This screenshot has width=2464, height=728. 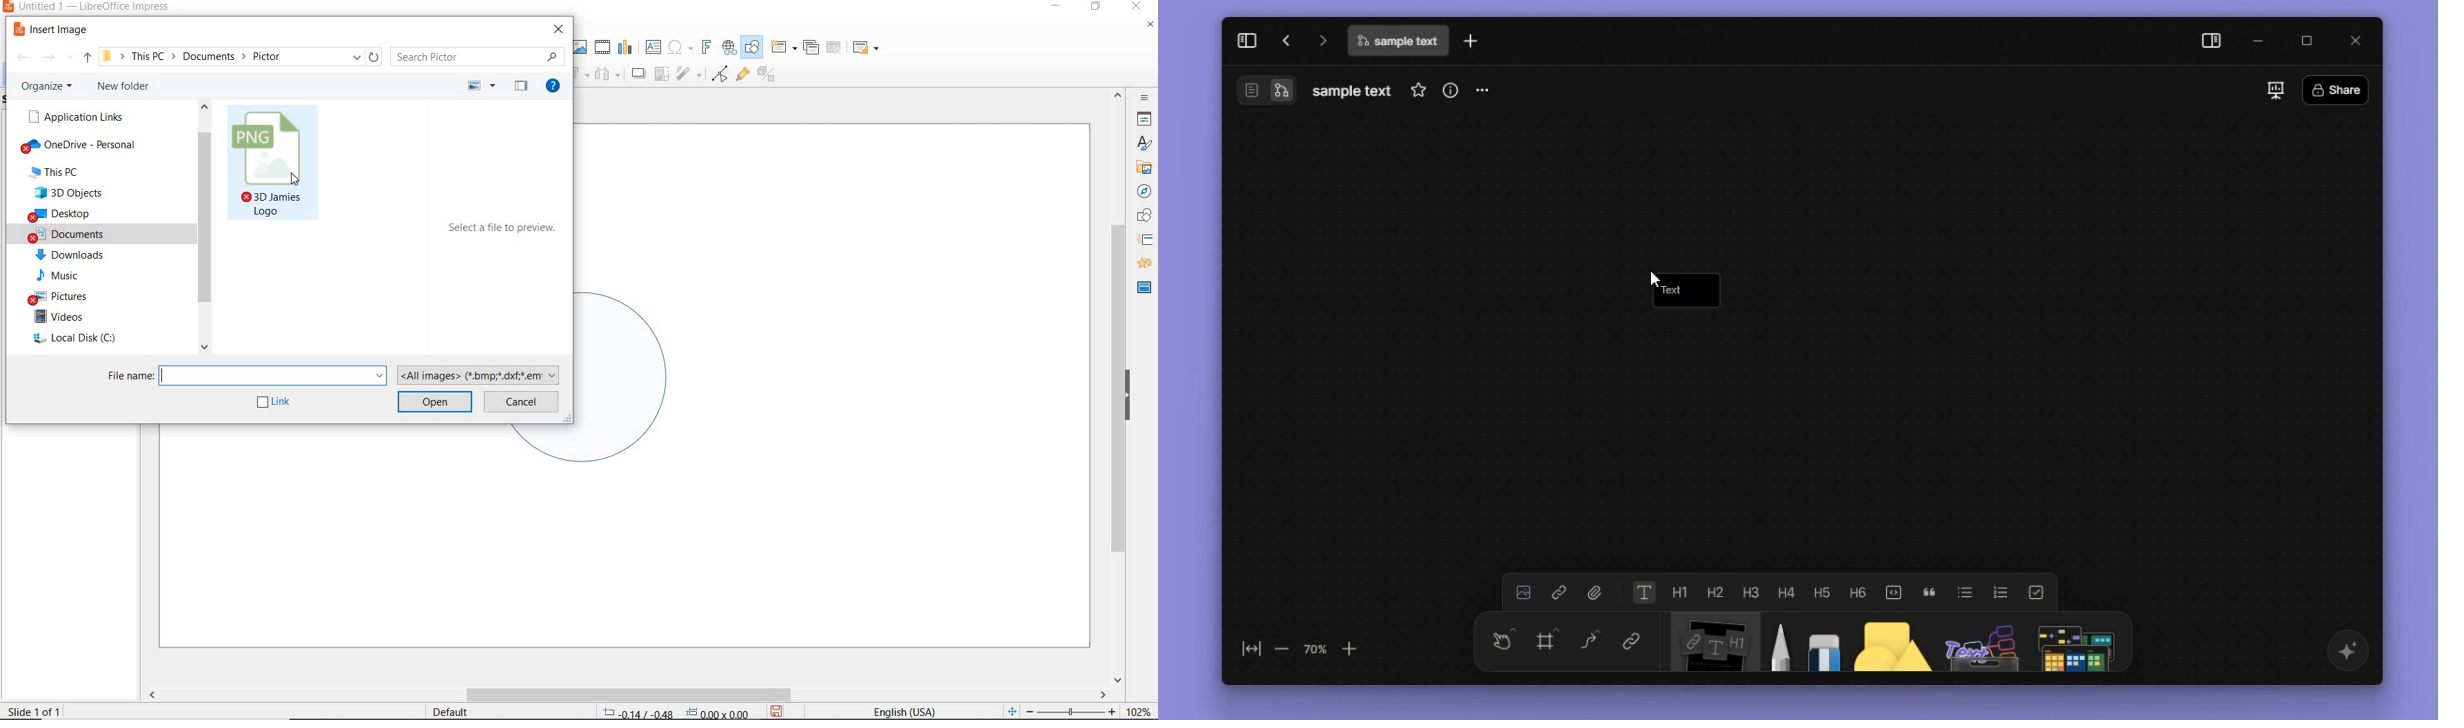 What do you see at coordinates (41, 708) in the screenshot?
I see `slide 1 of 1` at bounding box center [41, 708].